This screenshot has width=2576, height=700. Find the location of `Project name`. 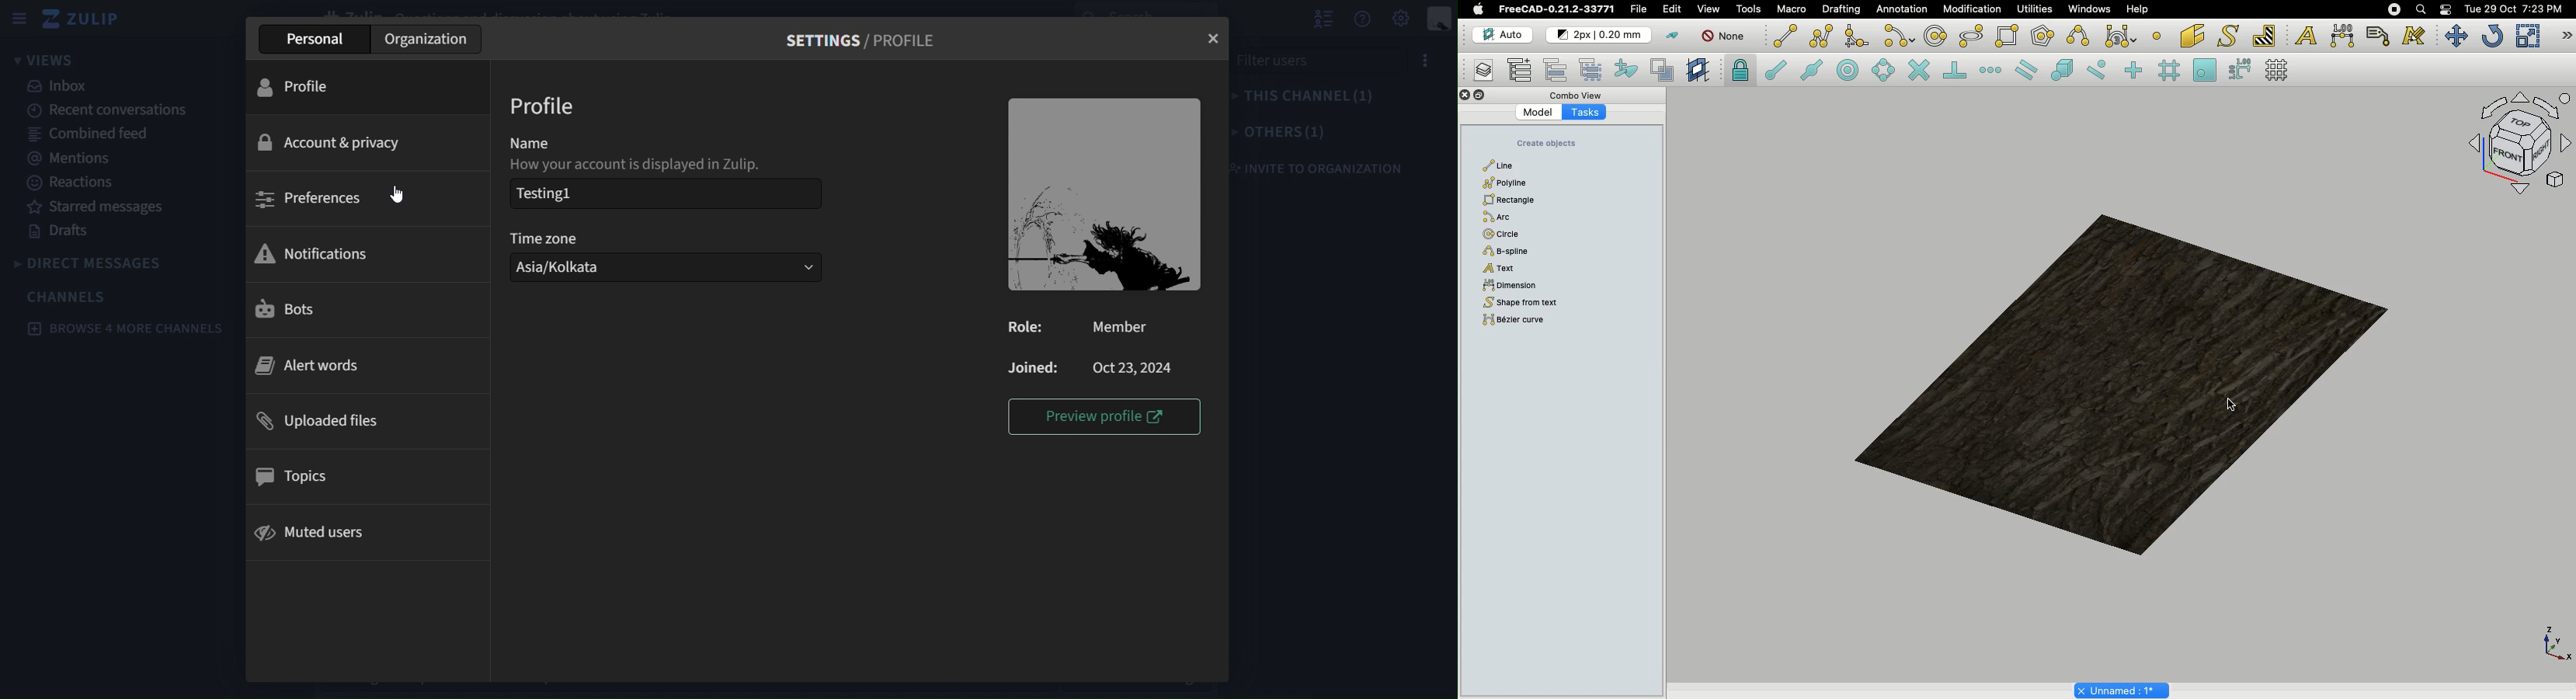

Project name is located at coordinates (2122, 690).